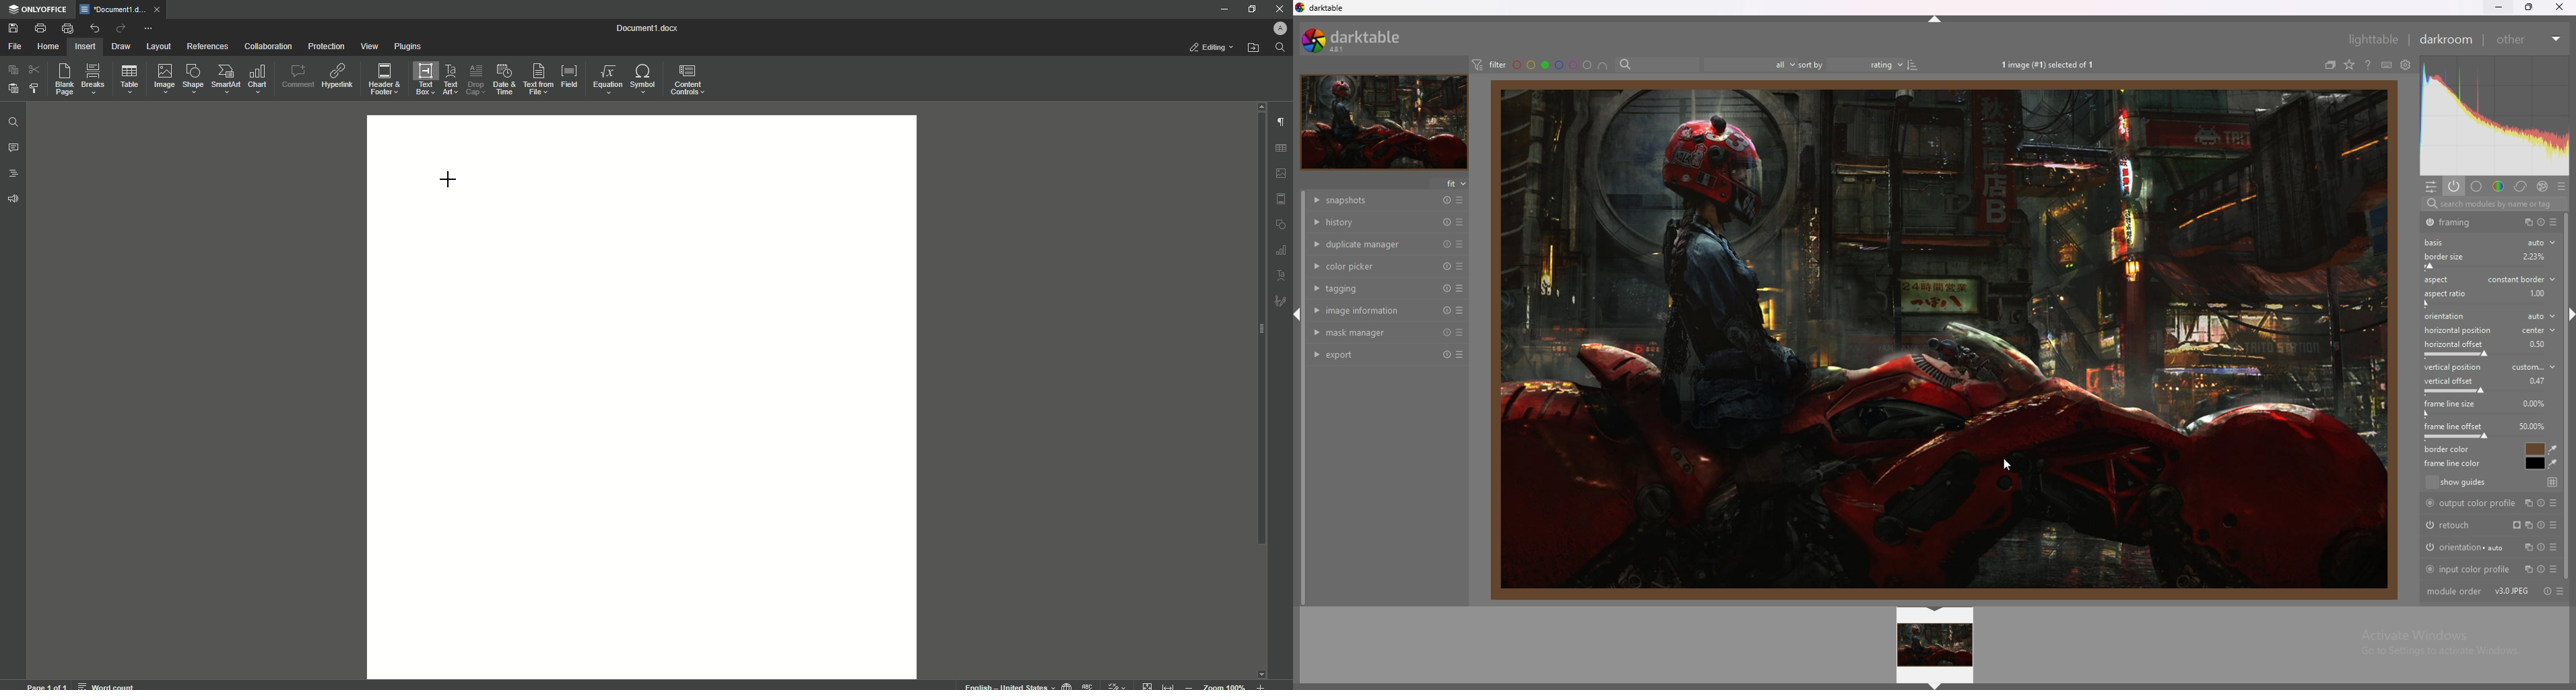 This screenshot has height=700, width=2576. What do you see at coordinates (642, 79) in the screenshot?
I see `Symbols` at bounding box center [642, 79].